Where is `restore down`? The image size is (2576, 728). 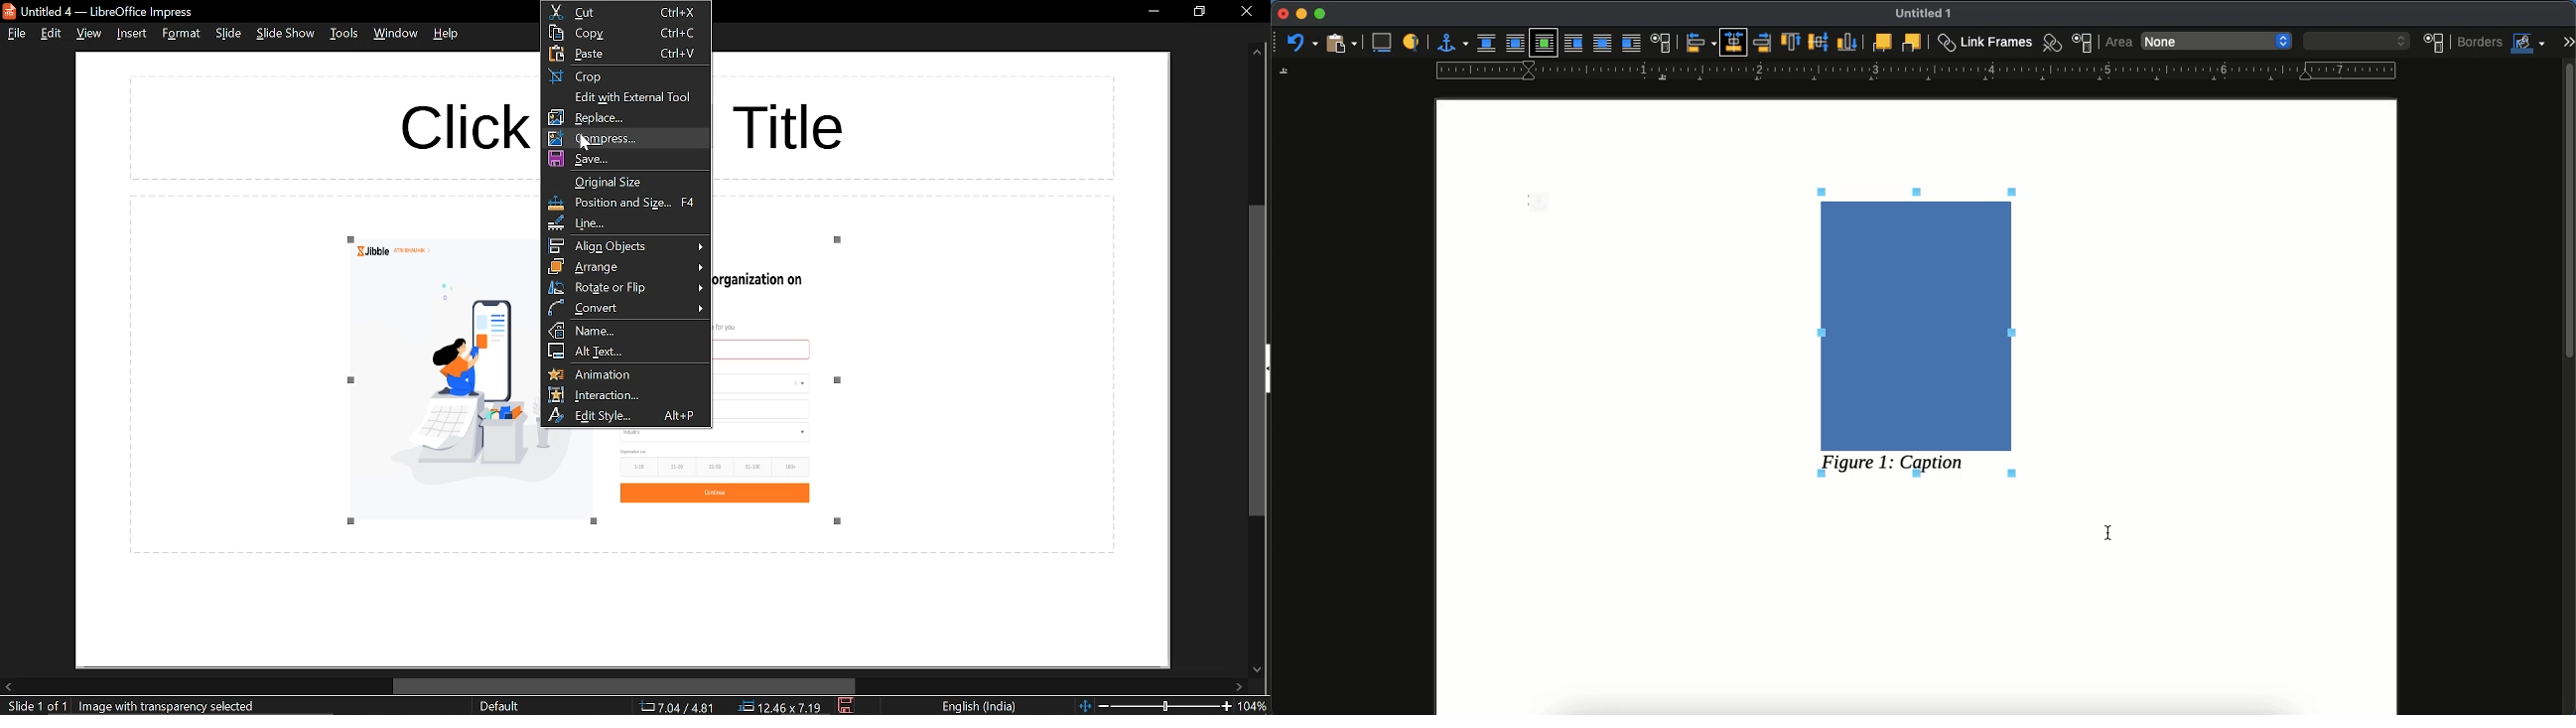
restore down is located at coordinates (1201, 12).